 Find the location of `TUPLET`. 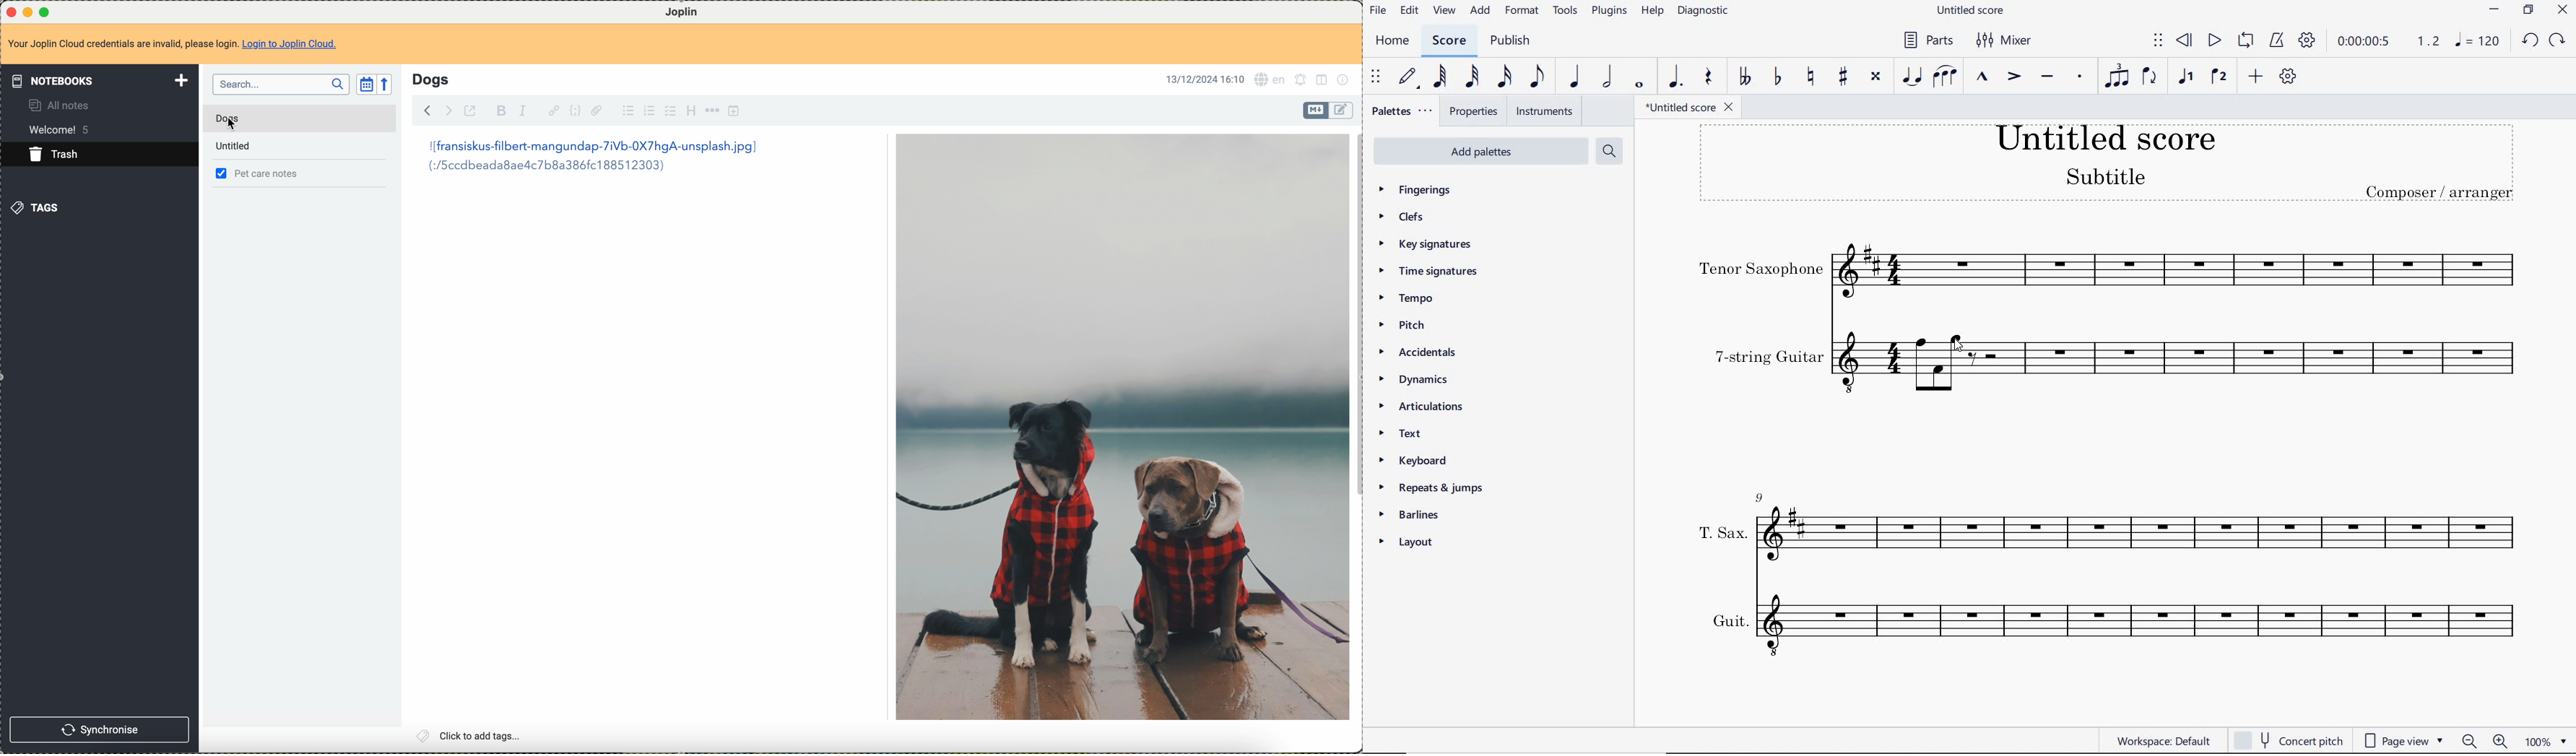

TUPLET is located at coordinates (2117, 75).